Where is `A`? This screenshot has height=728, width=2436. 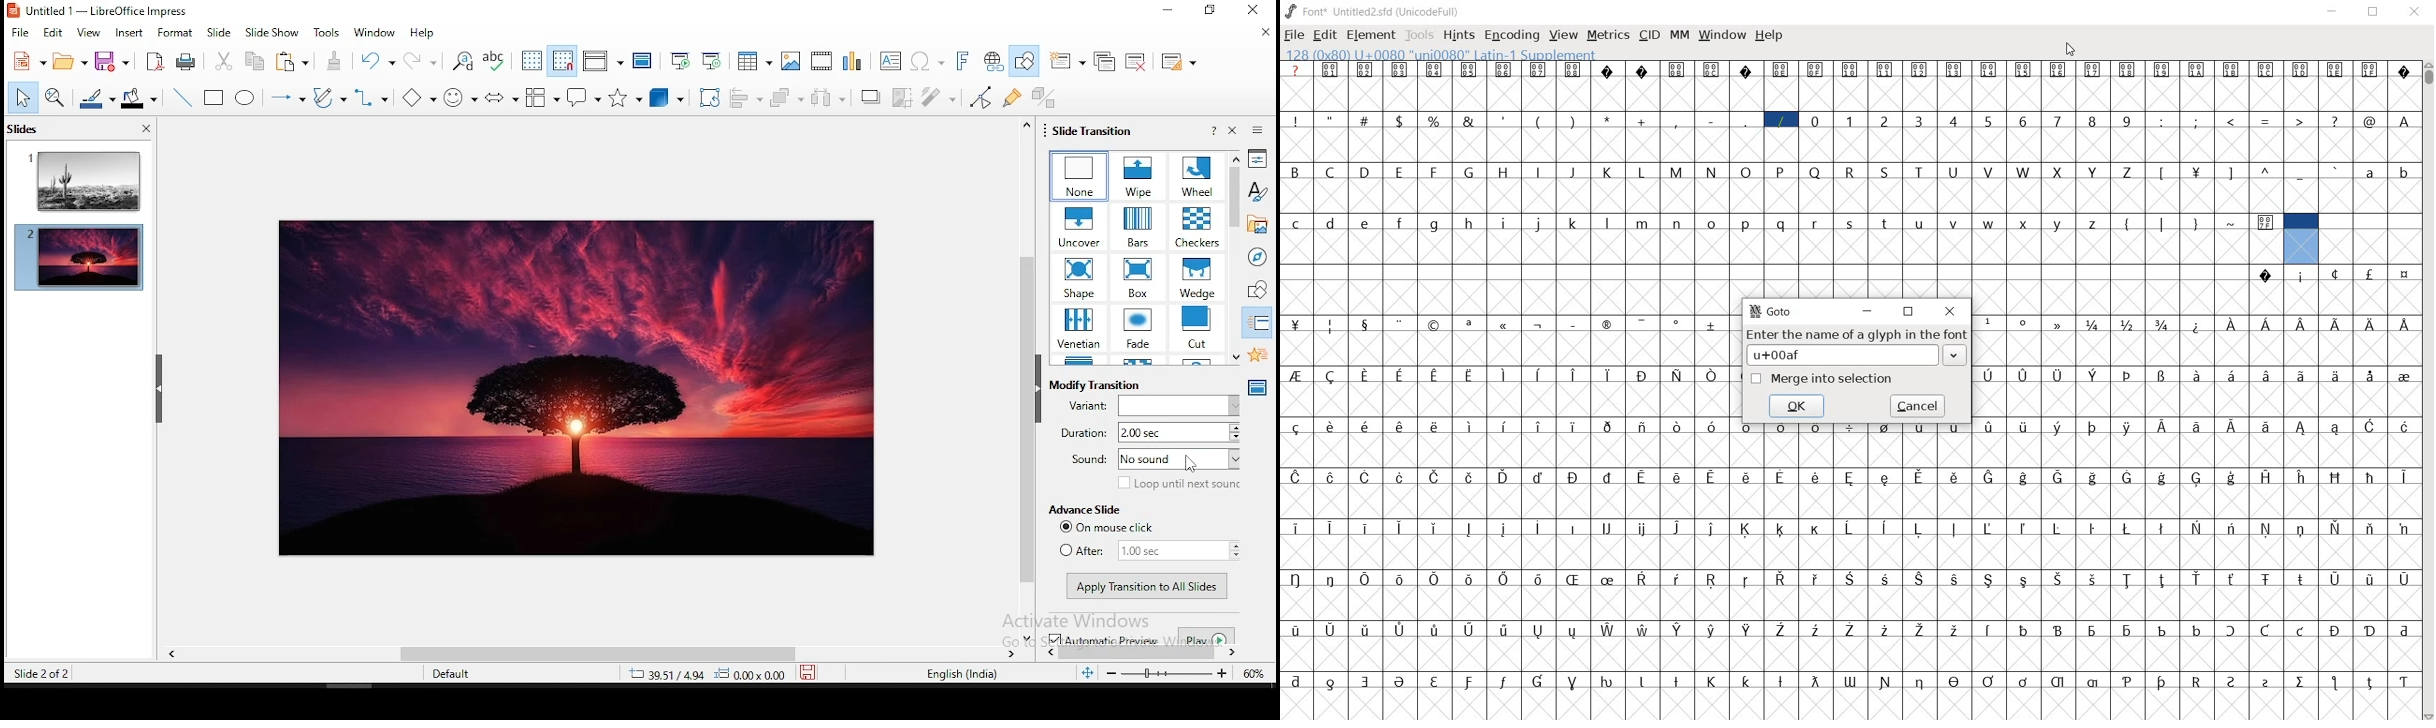 A is located at coordinates (2406, 120).